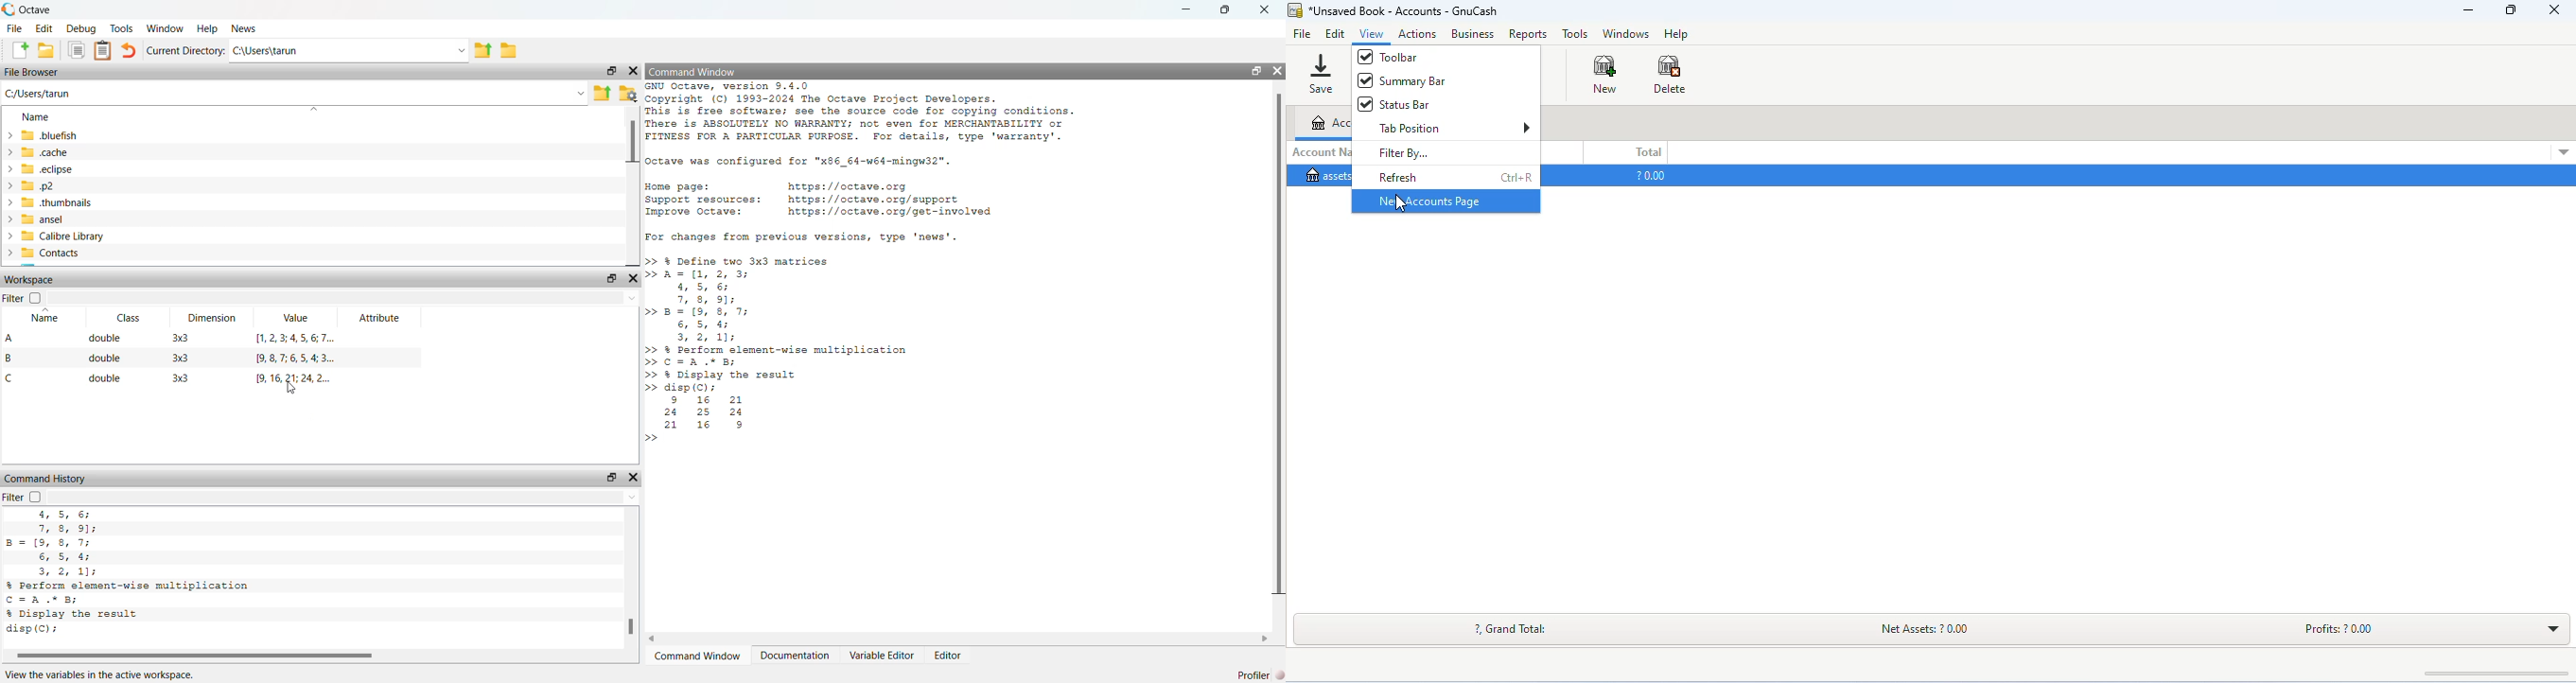 This screenshot has width=2576, height=700. What do you see at coordinates (1319, 72) in the screenshot?
I see `save` at bounding box center [1319, 72].